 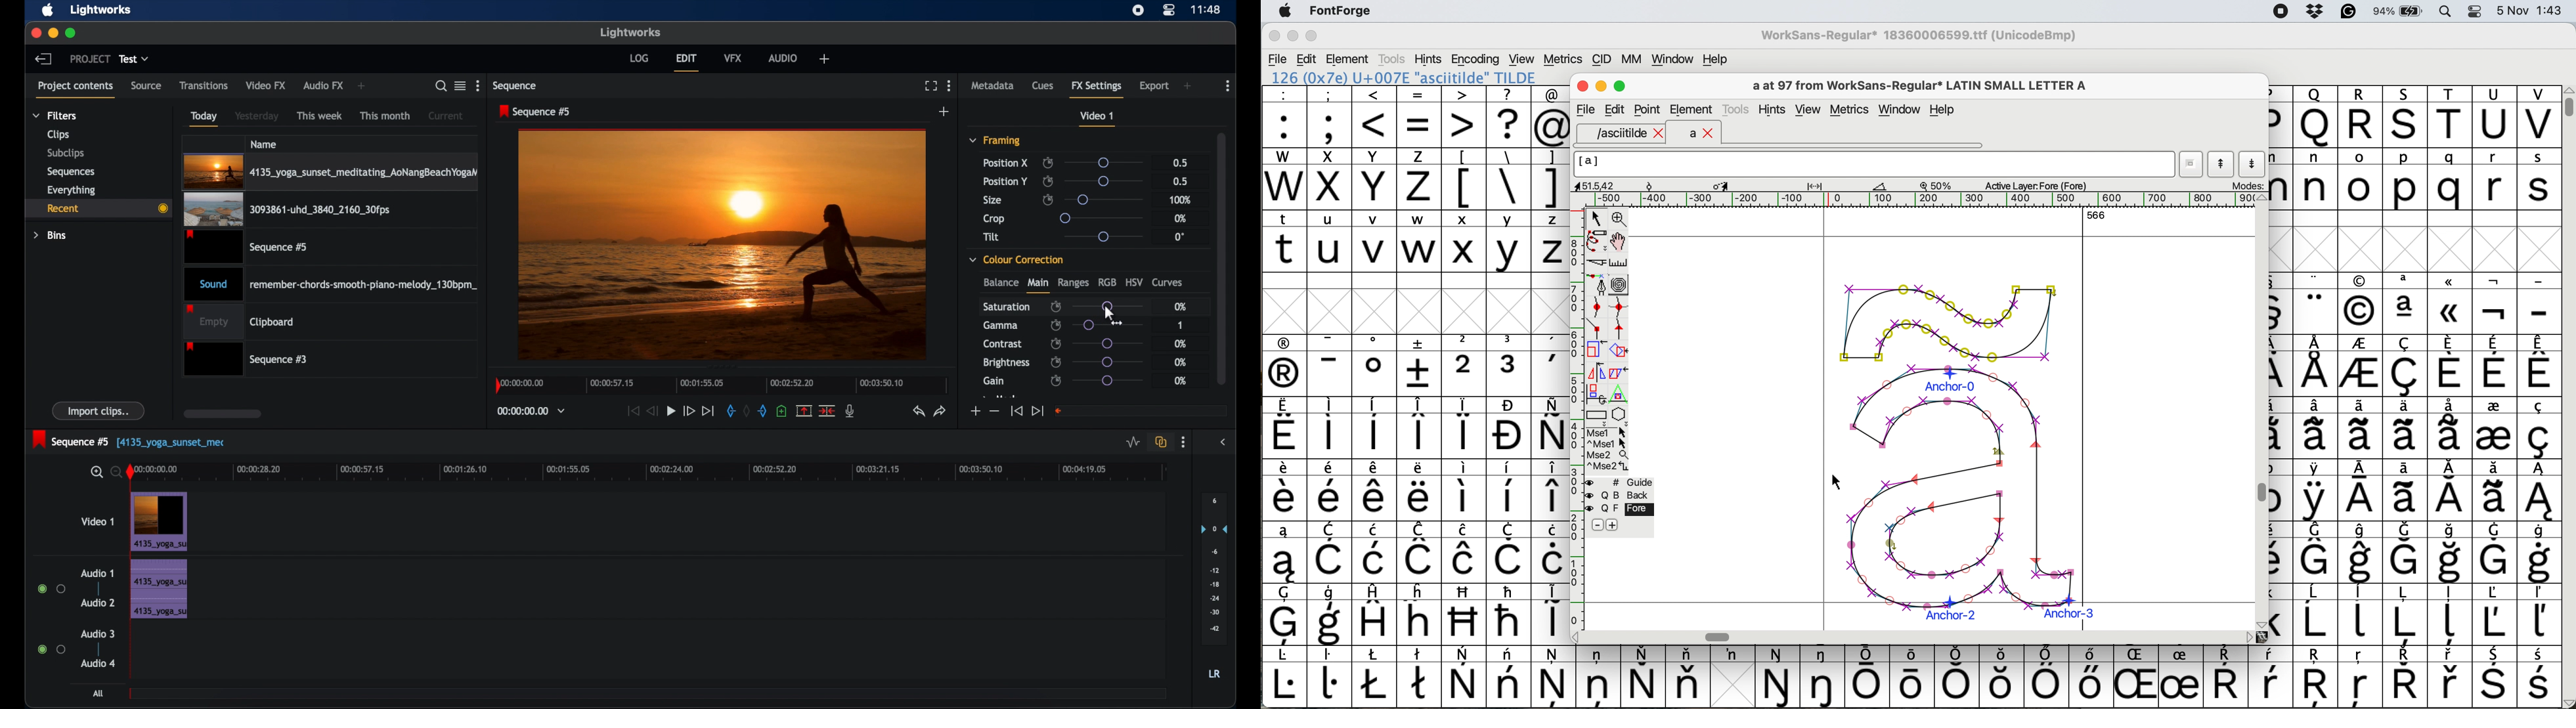 I want to click on audio output levels, so click(x=1213, y=569).